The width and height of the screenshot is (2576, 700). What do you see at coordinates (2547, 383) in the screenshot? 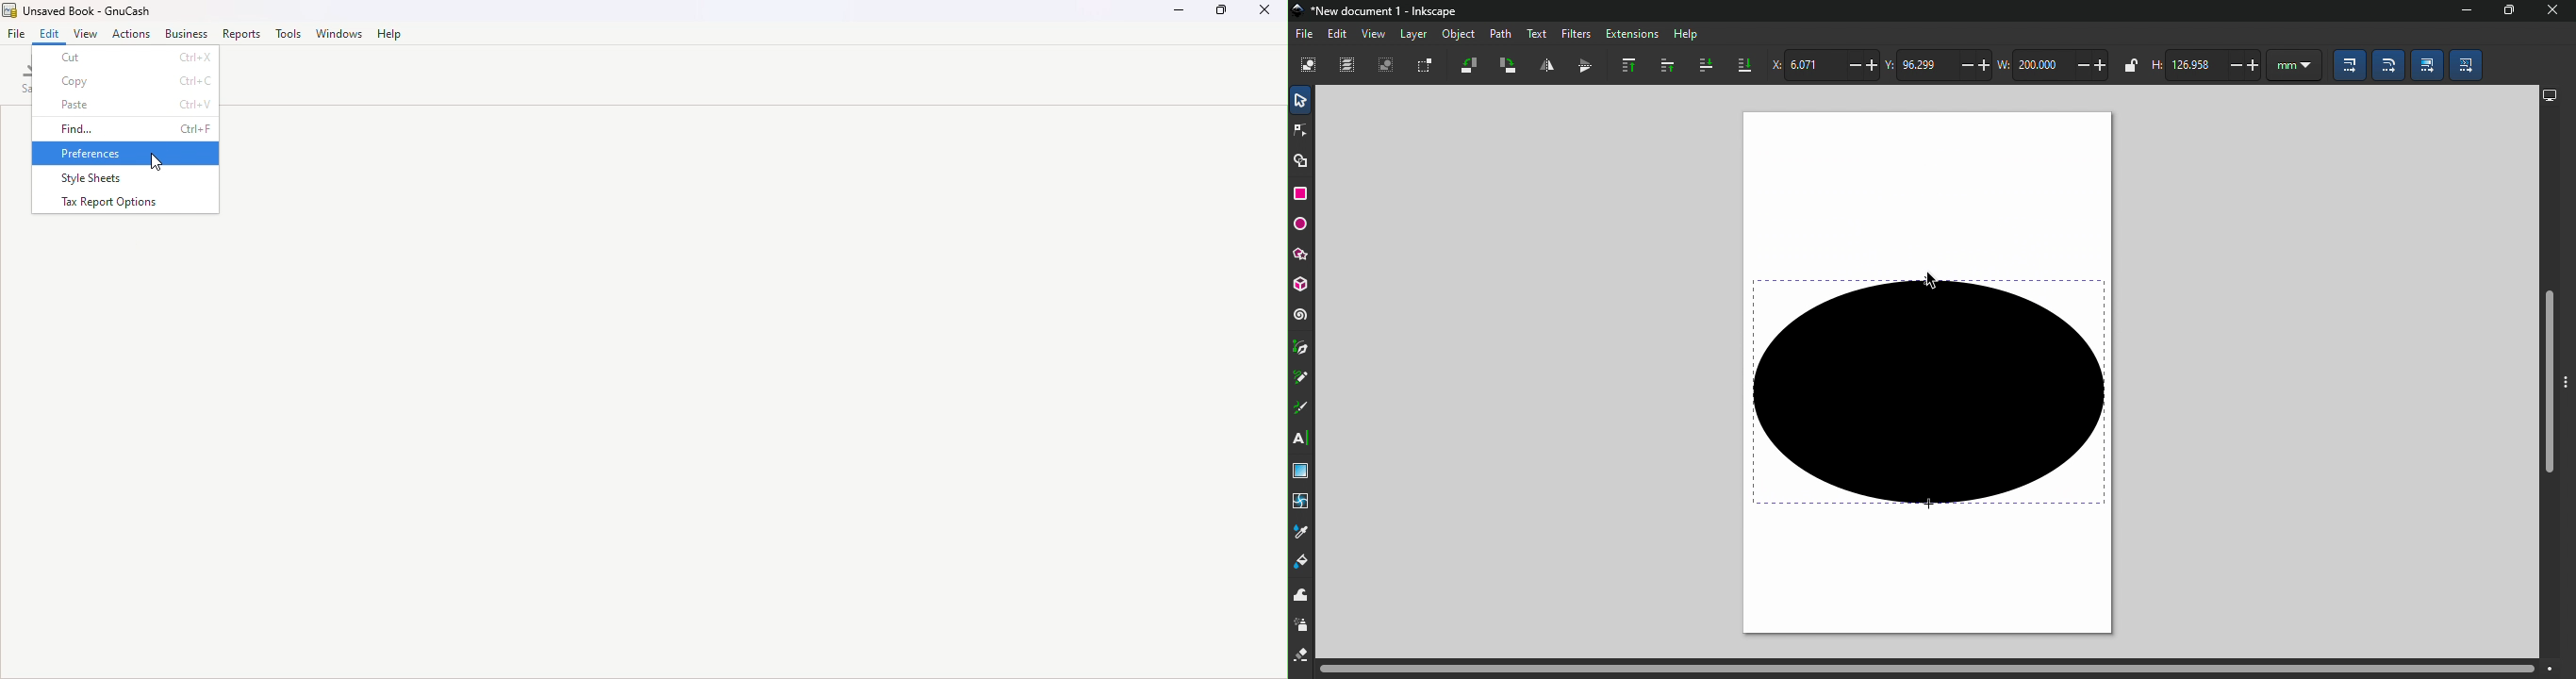
I see `Vertical scroll bar` at bounding box center [2547, 383].